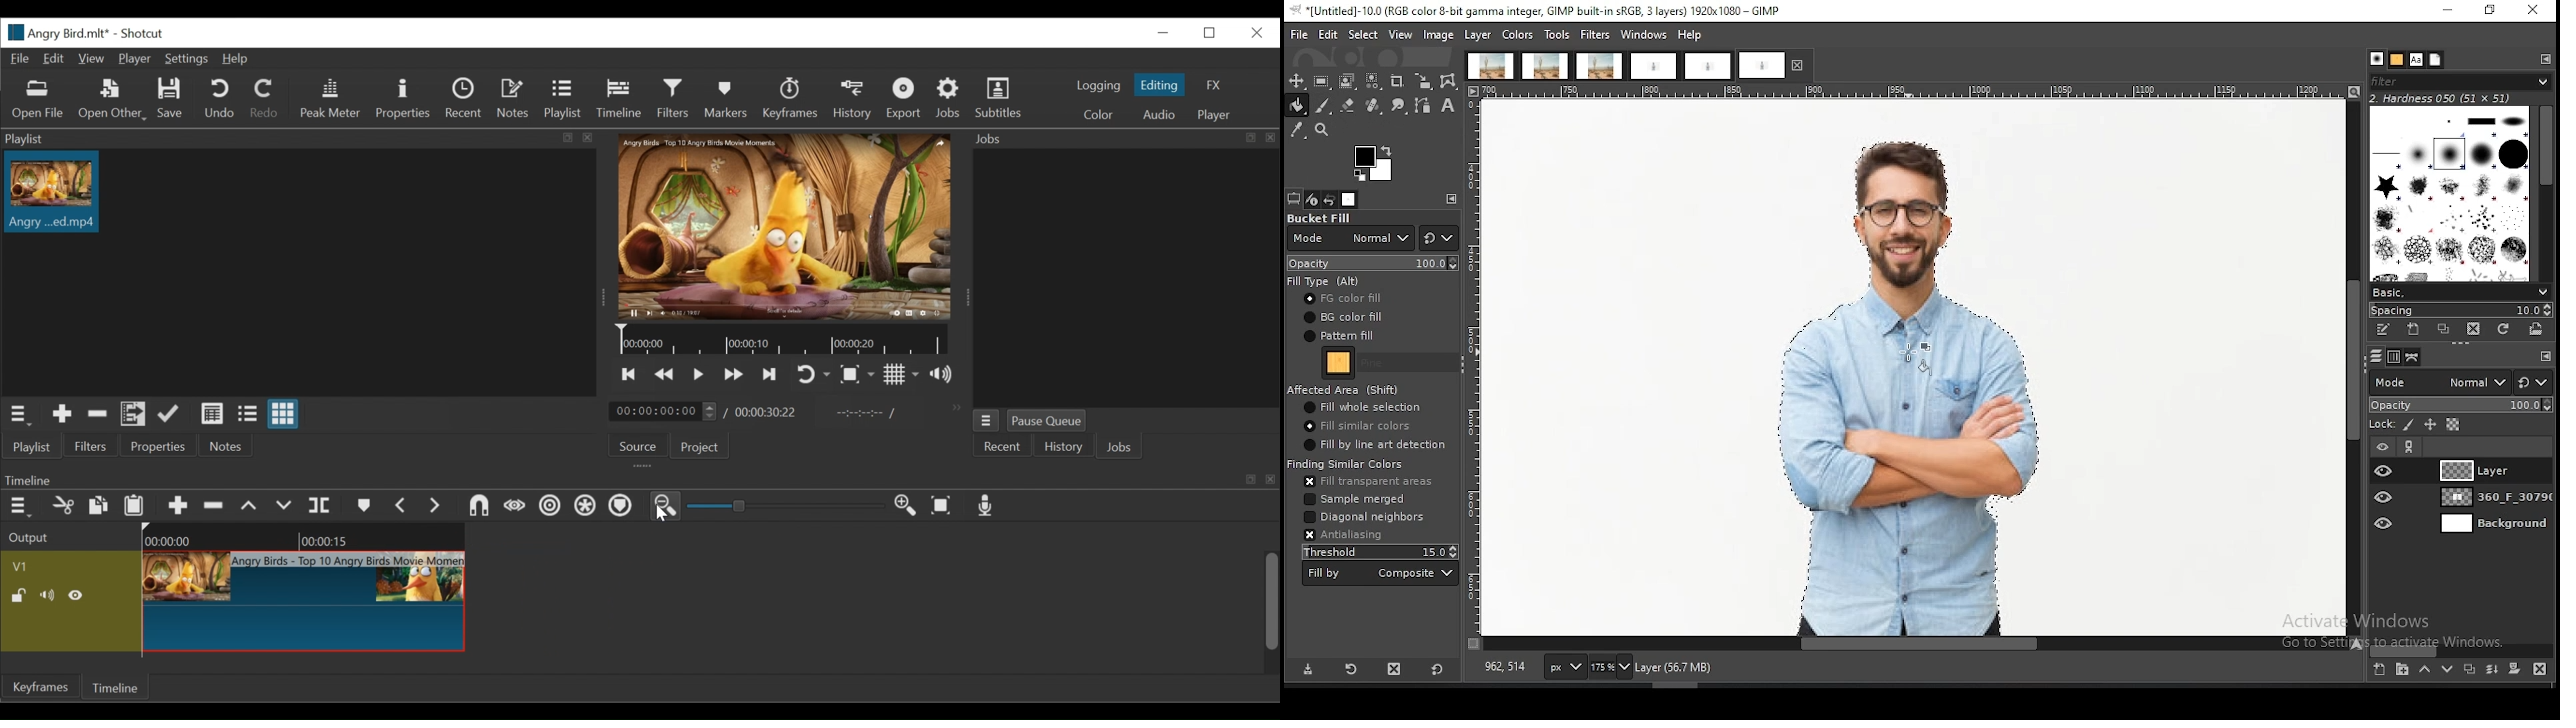  Describe the element at coordinates (622, 507) in the screenshot. I see `Scrub while dragging` at that location.